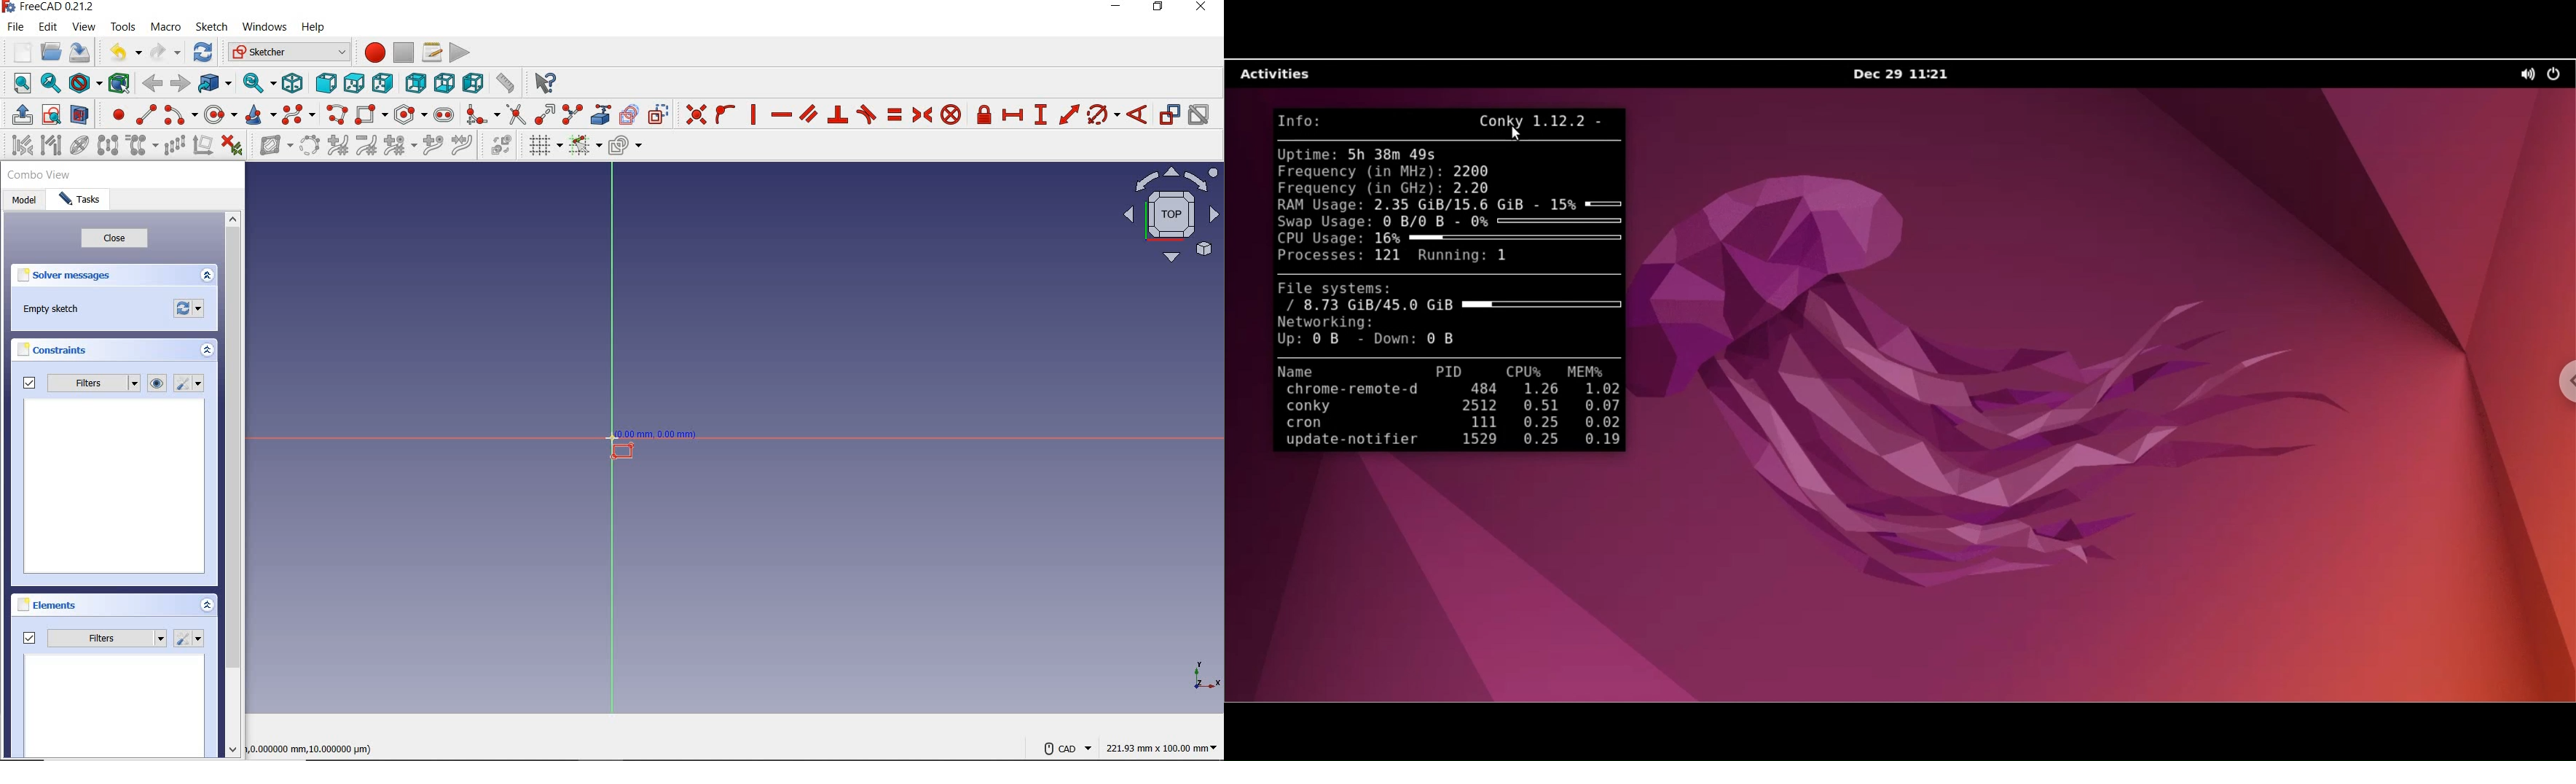 The width and height of the screenshot is (2576, 784). Describe the element at coordinates (658, 113) in the screenshot. I see `toggle construction geometry` at that location.